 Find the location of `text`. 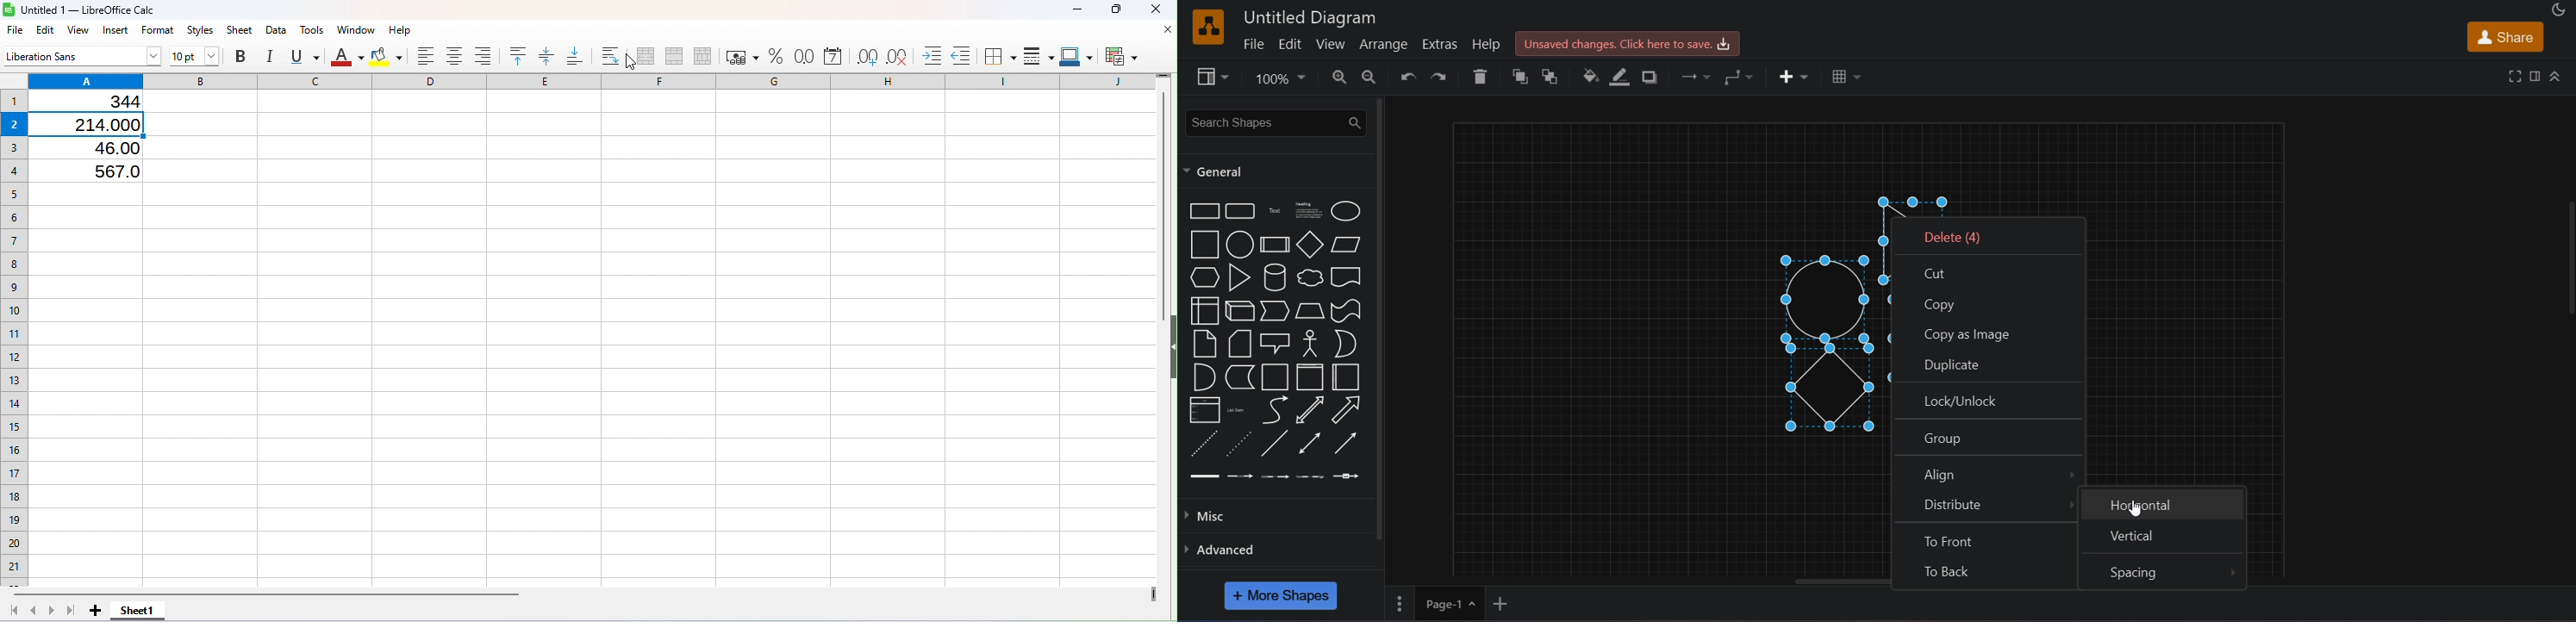

text is located at coordinates (1274, 213).